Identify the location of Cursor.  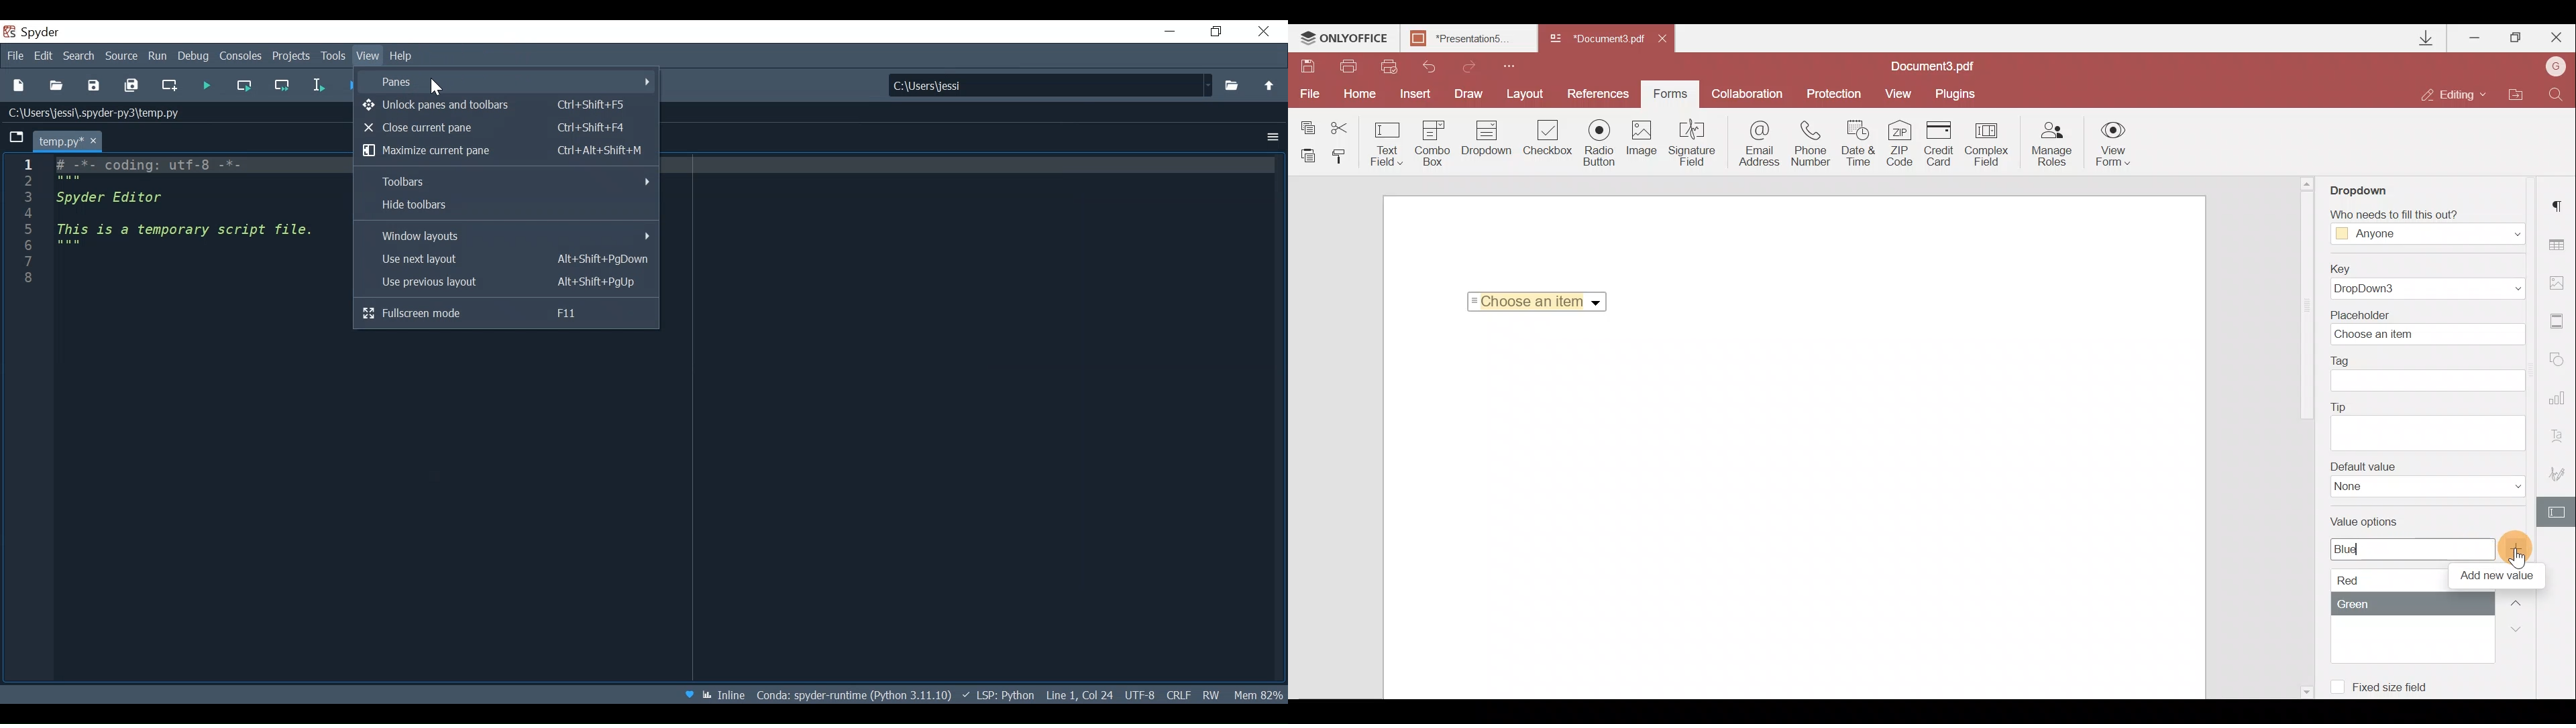
(436, 87).